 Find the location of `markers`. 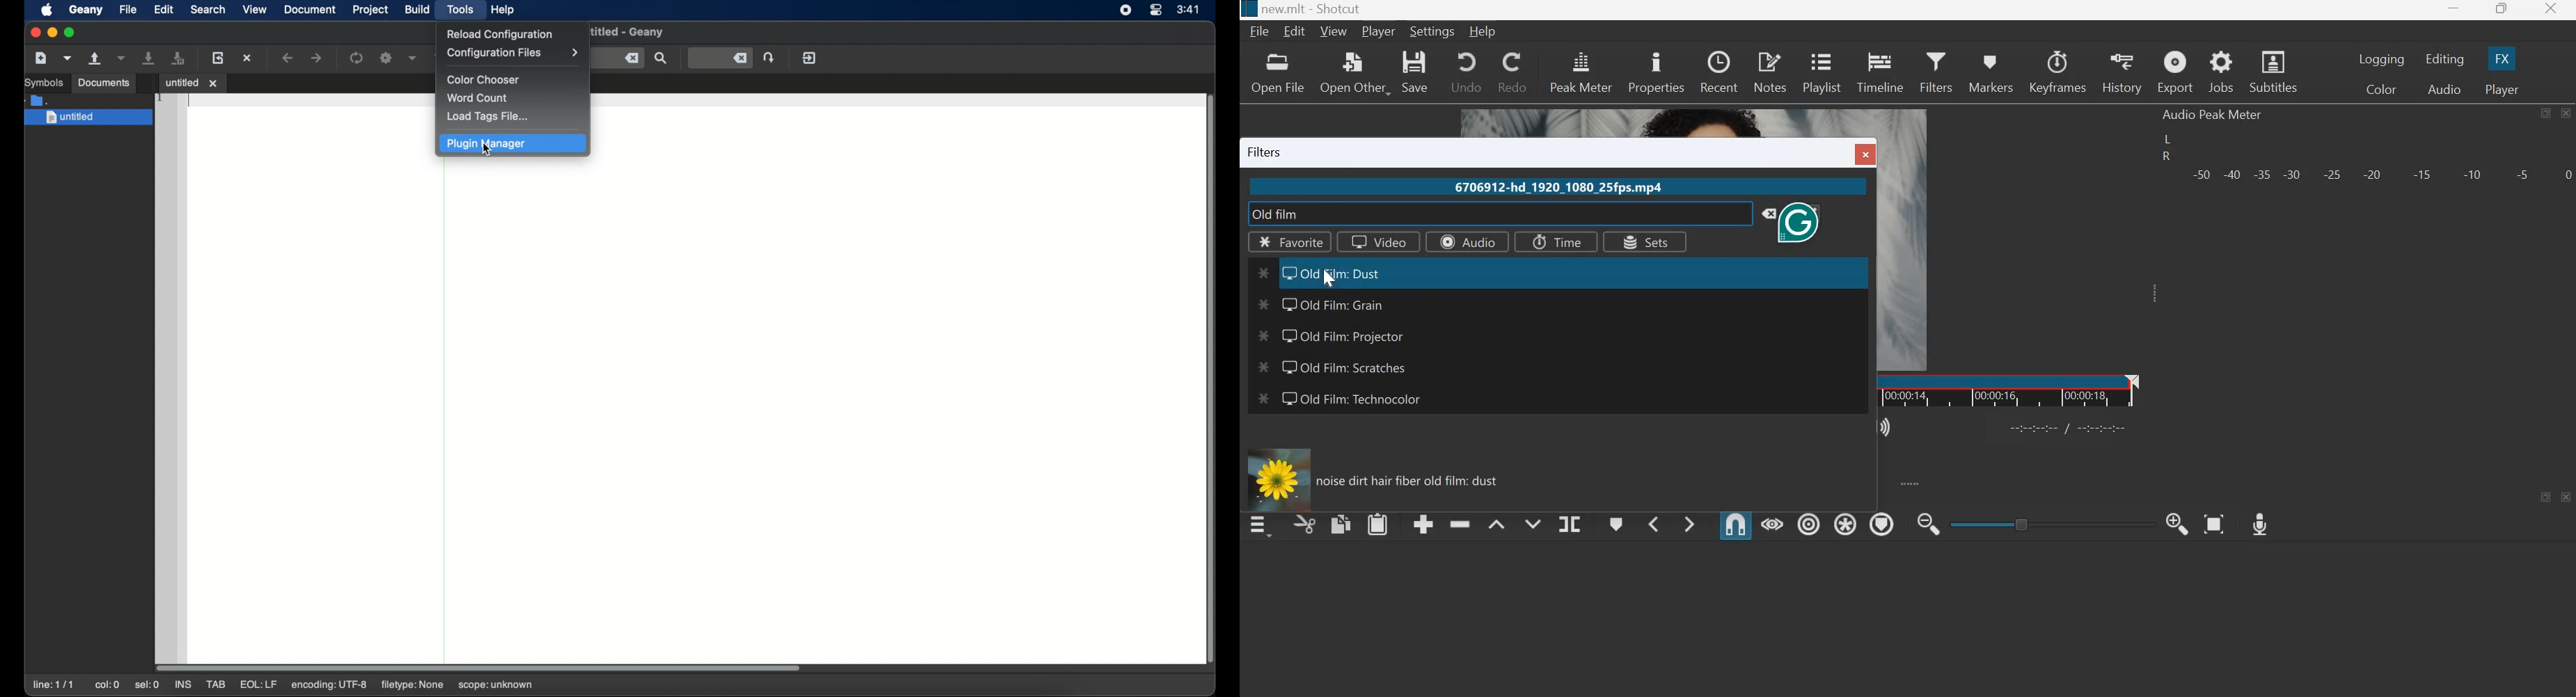

markers is located at coordinates (1989, 73).